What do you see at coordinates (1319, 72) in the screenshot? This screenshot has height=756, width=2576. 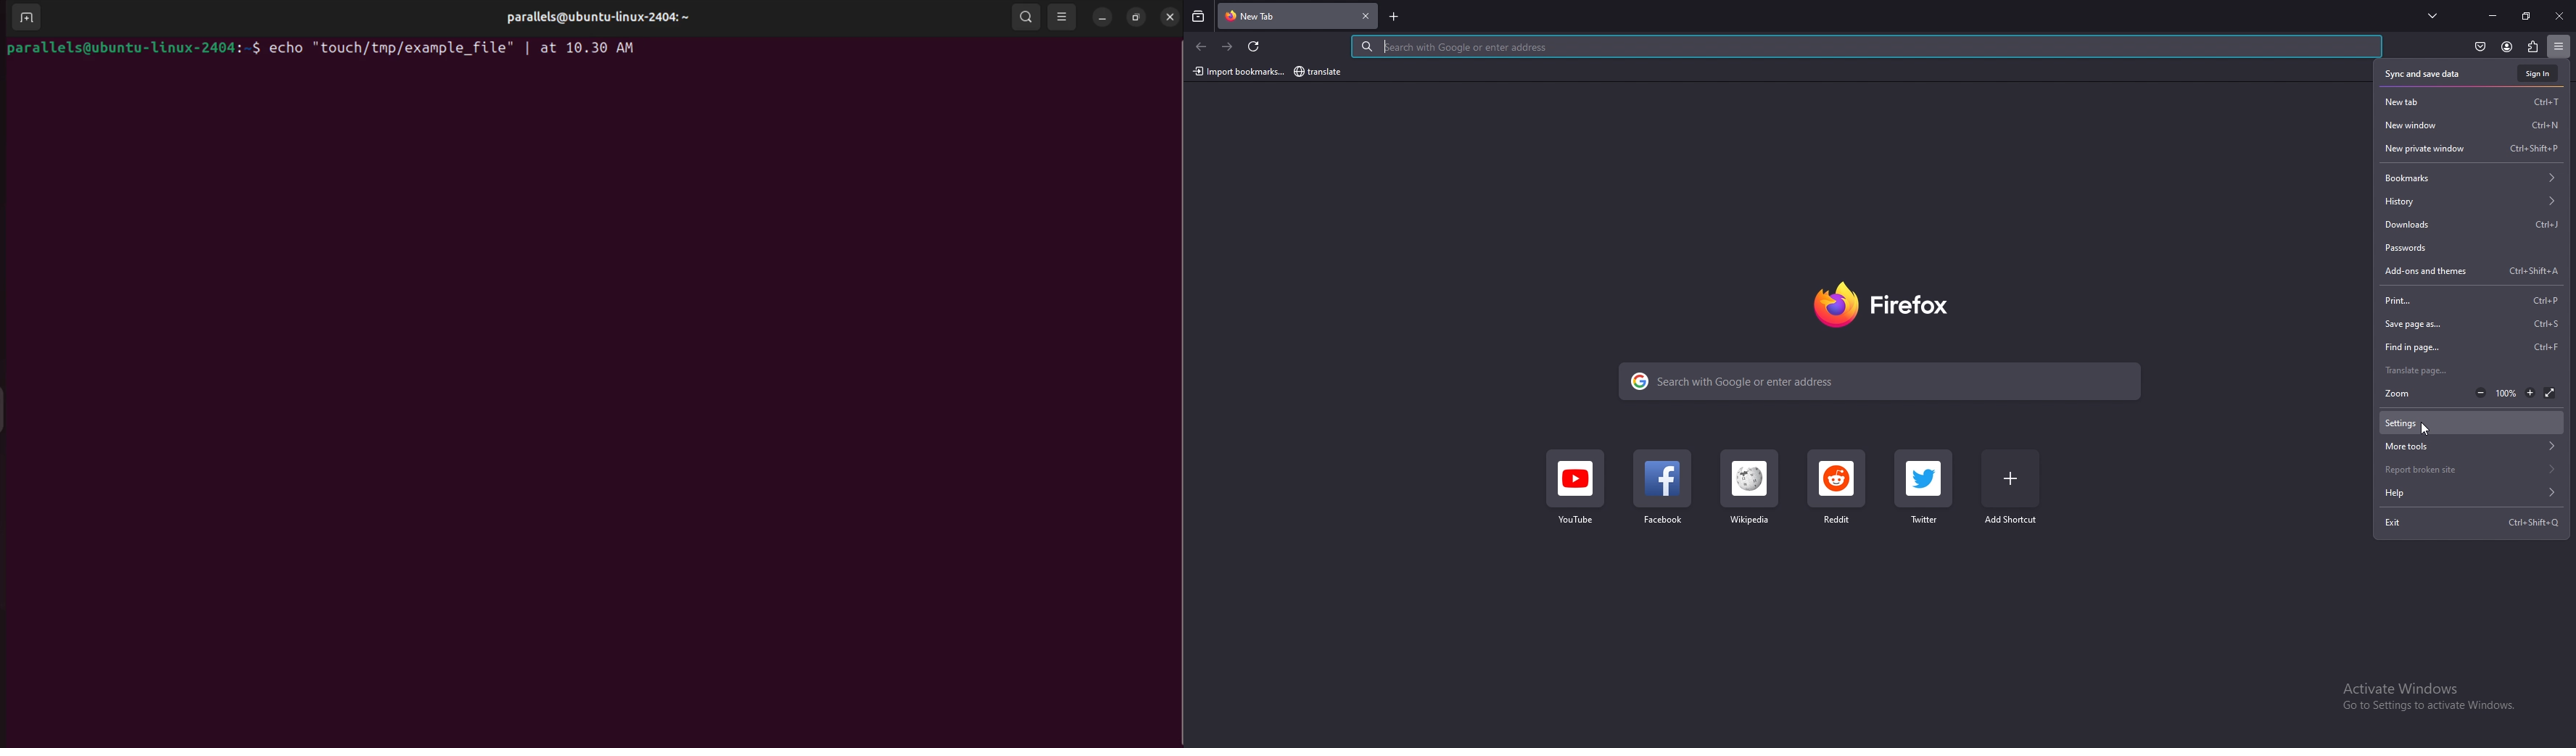 I see `bookmark` at bounding box center [1319, 72].